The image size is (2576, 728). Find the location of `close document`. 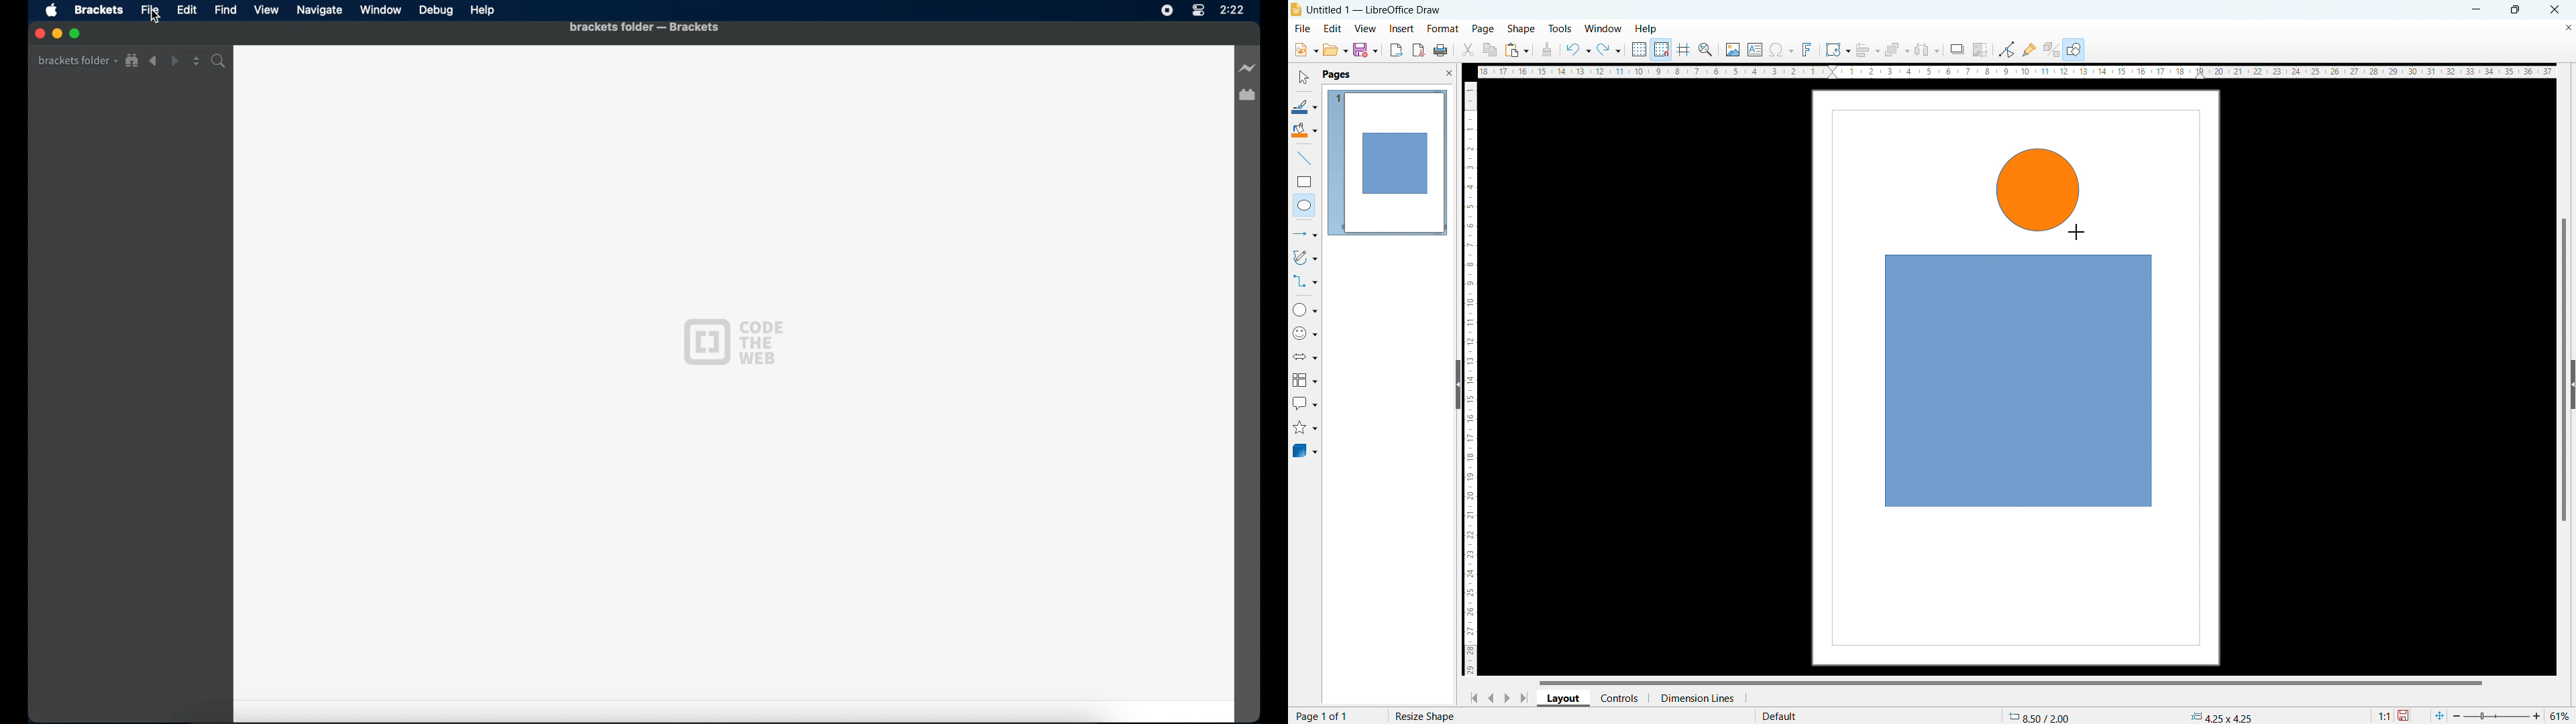

close document is located at coordinates (2568, 27).